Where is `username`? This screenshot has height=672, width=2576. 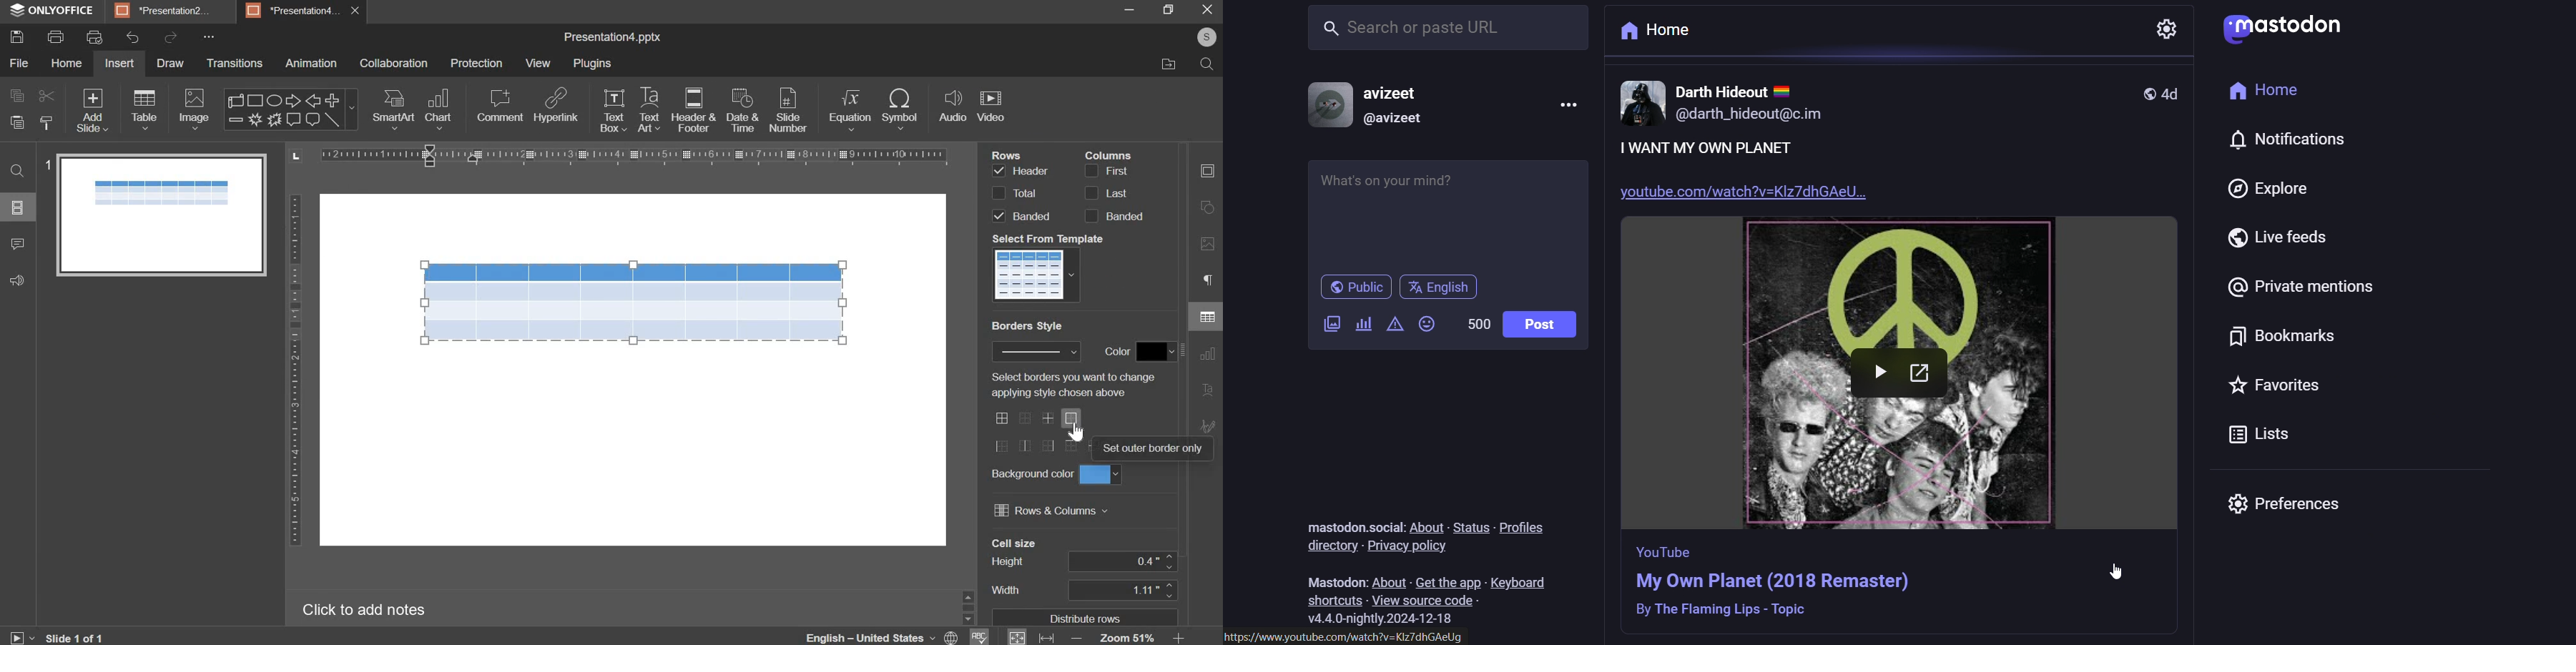
username is located at coordinates (1395, 88).